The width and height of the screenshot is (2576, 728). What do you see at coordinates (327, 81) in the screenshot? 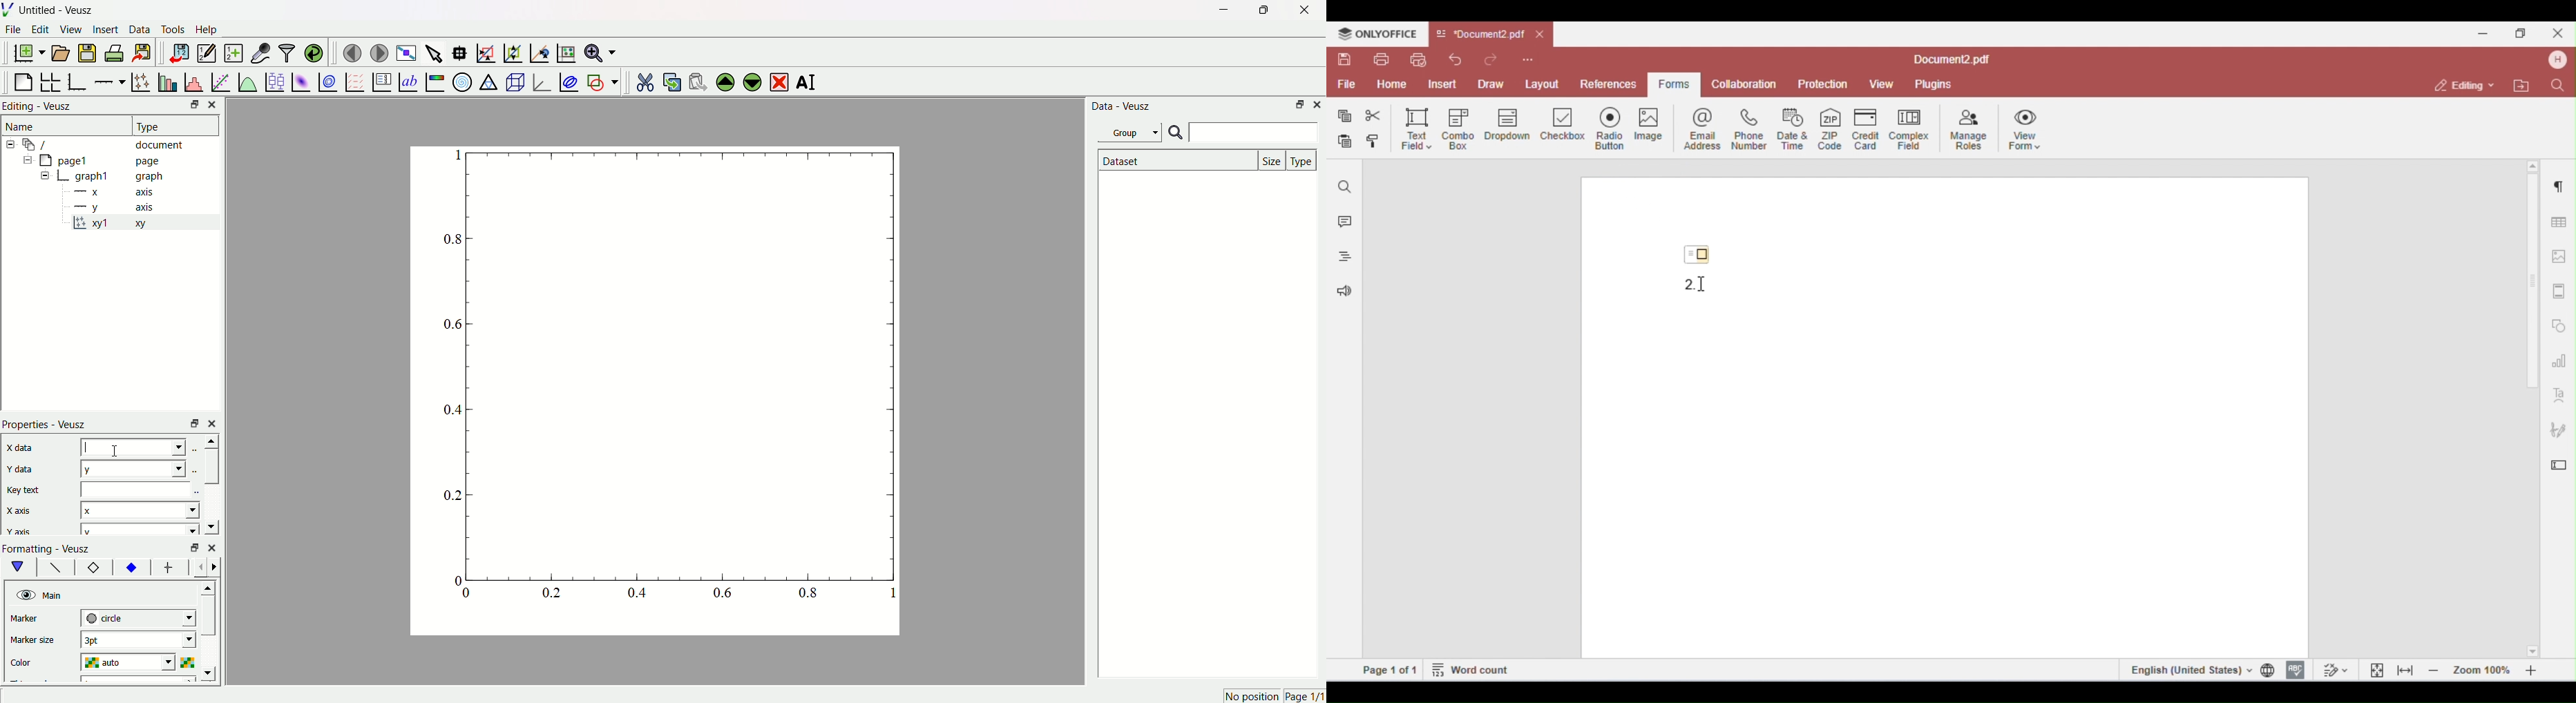
I see `plot 2d datasets as contours` at bounding box center [327, 81].